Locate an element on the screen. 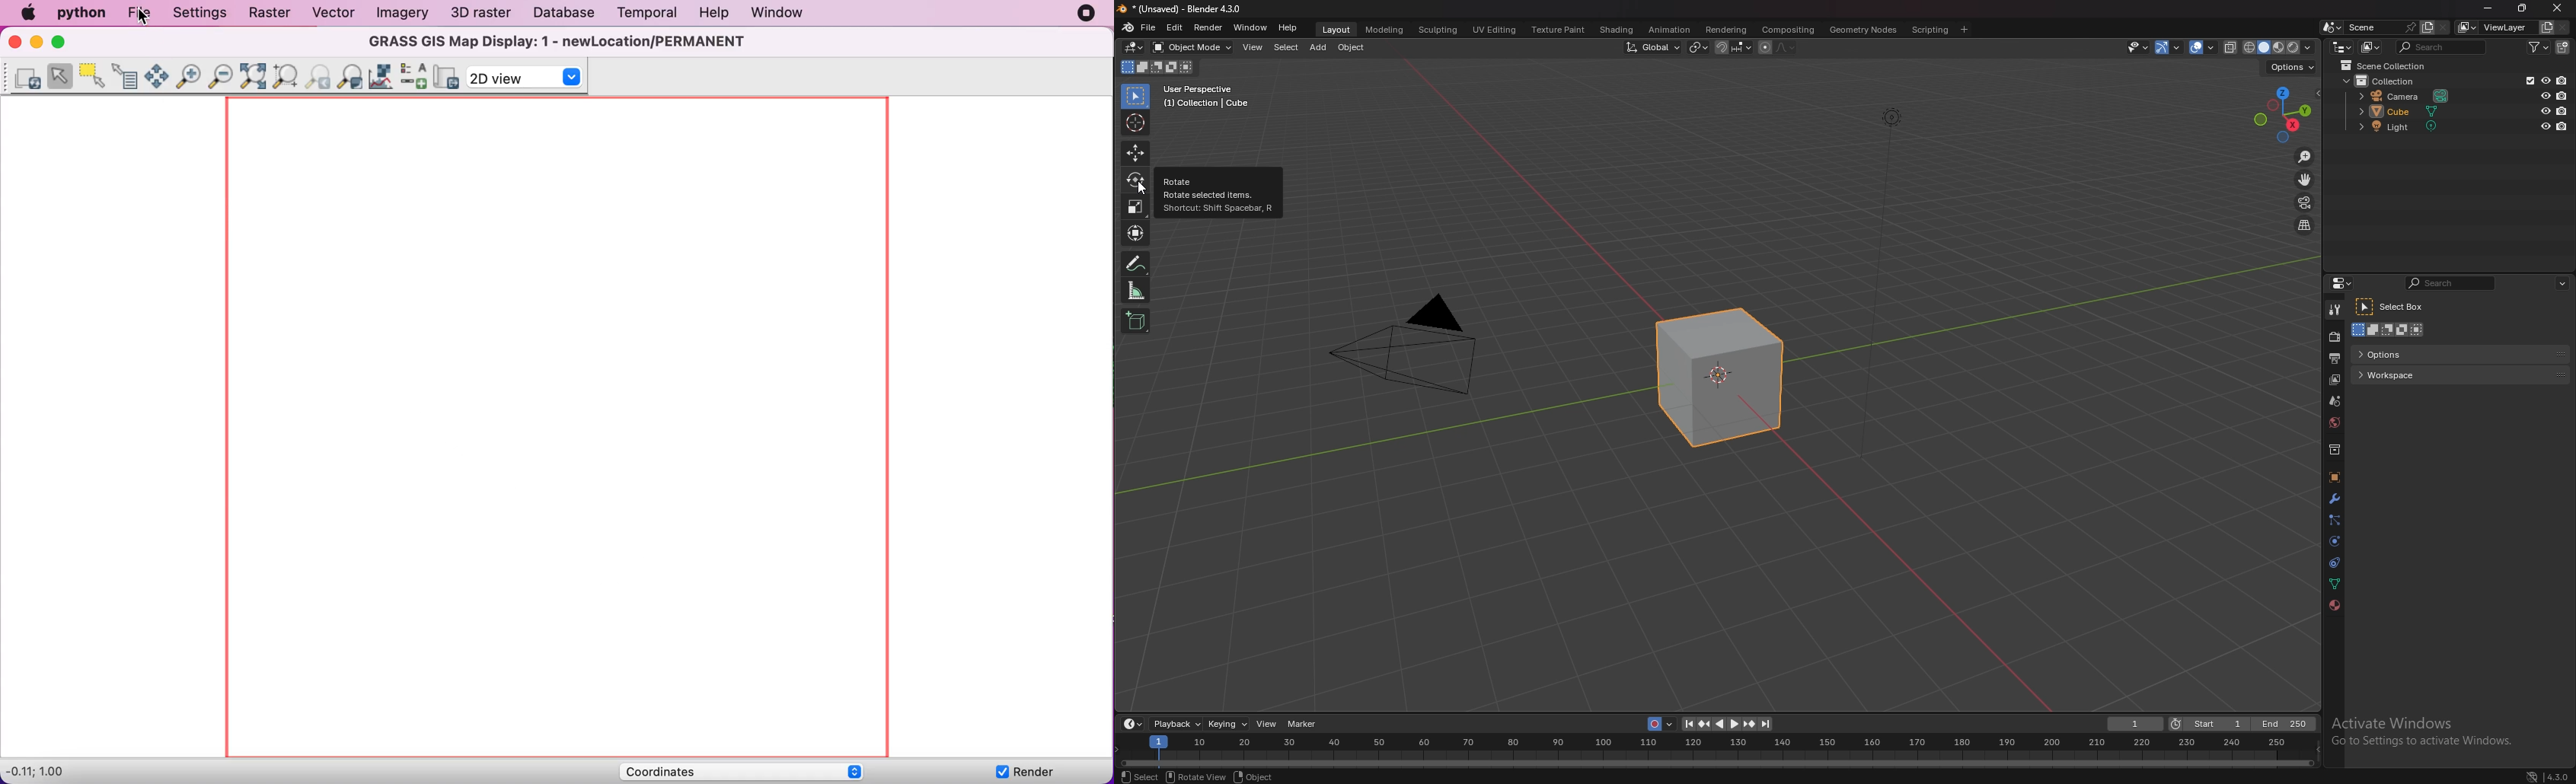  editor type is located at coordinates (1135, 47).